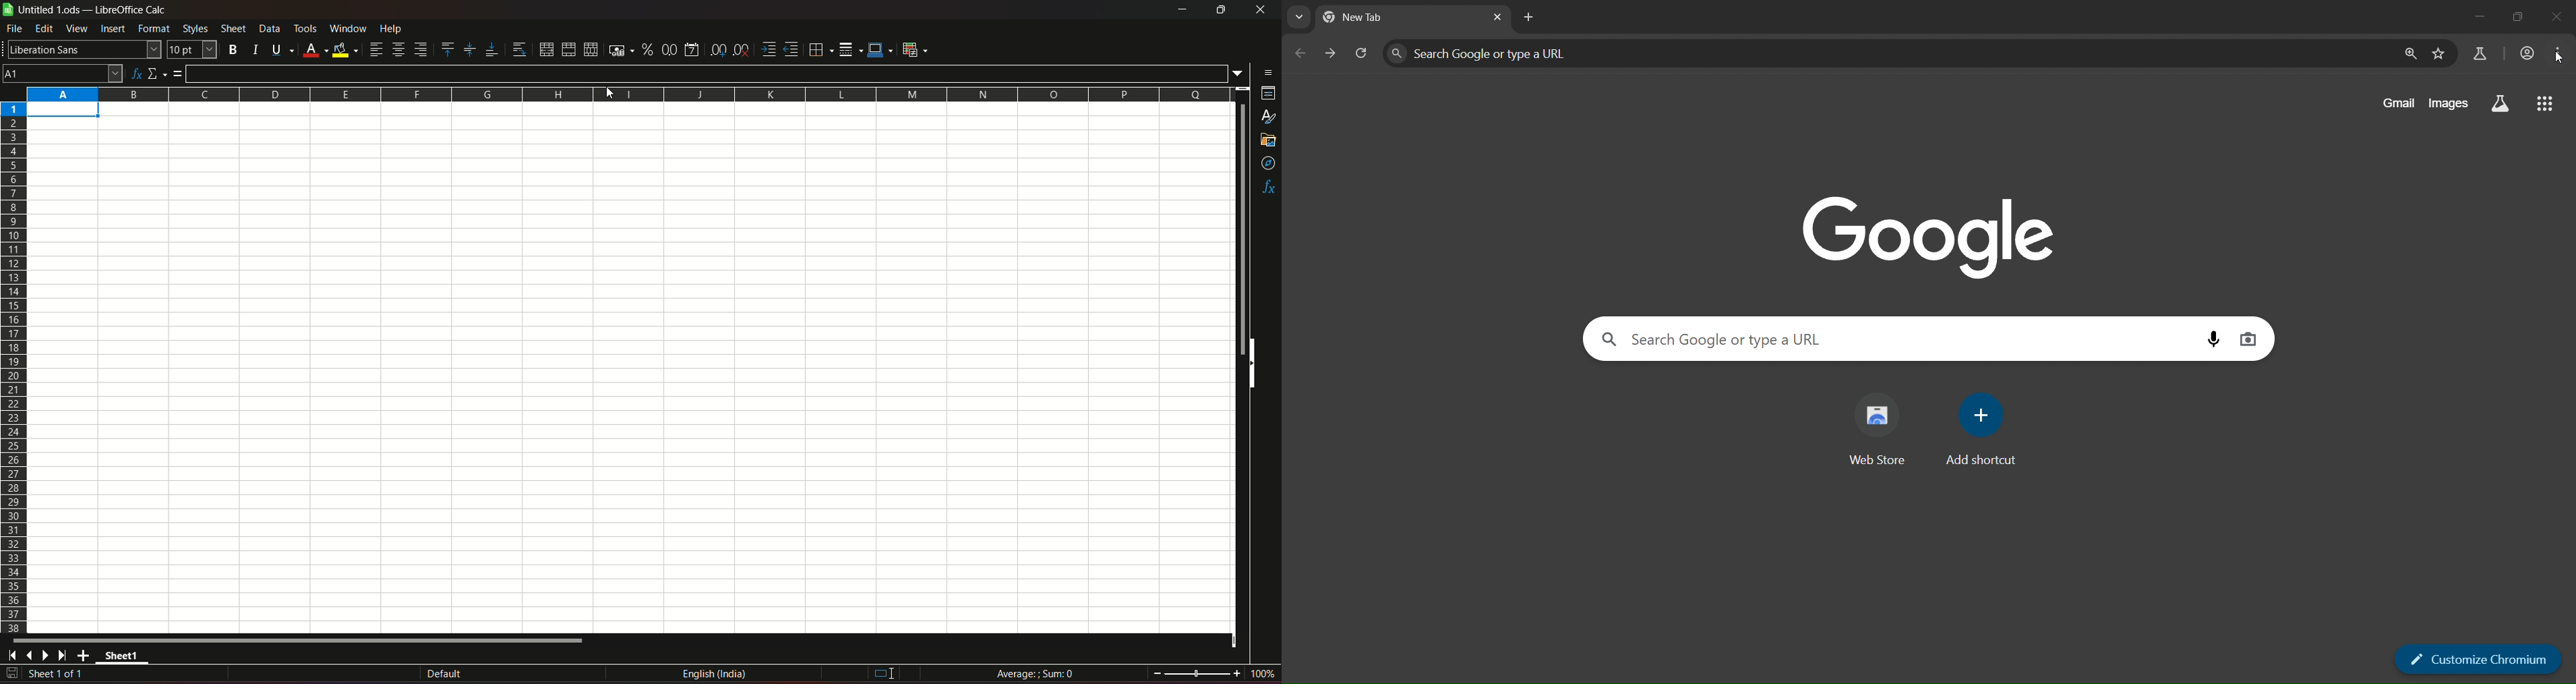 The width and height of the screenshot is (2576, 700). What do you see at coordinates (1301, 53) in the screenshot?
I see `go back one page` at bounding box center [1301, 53].